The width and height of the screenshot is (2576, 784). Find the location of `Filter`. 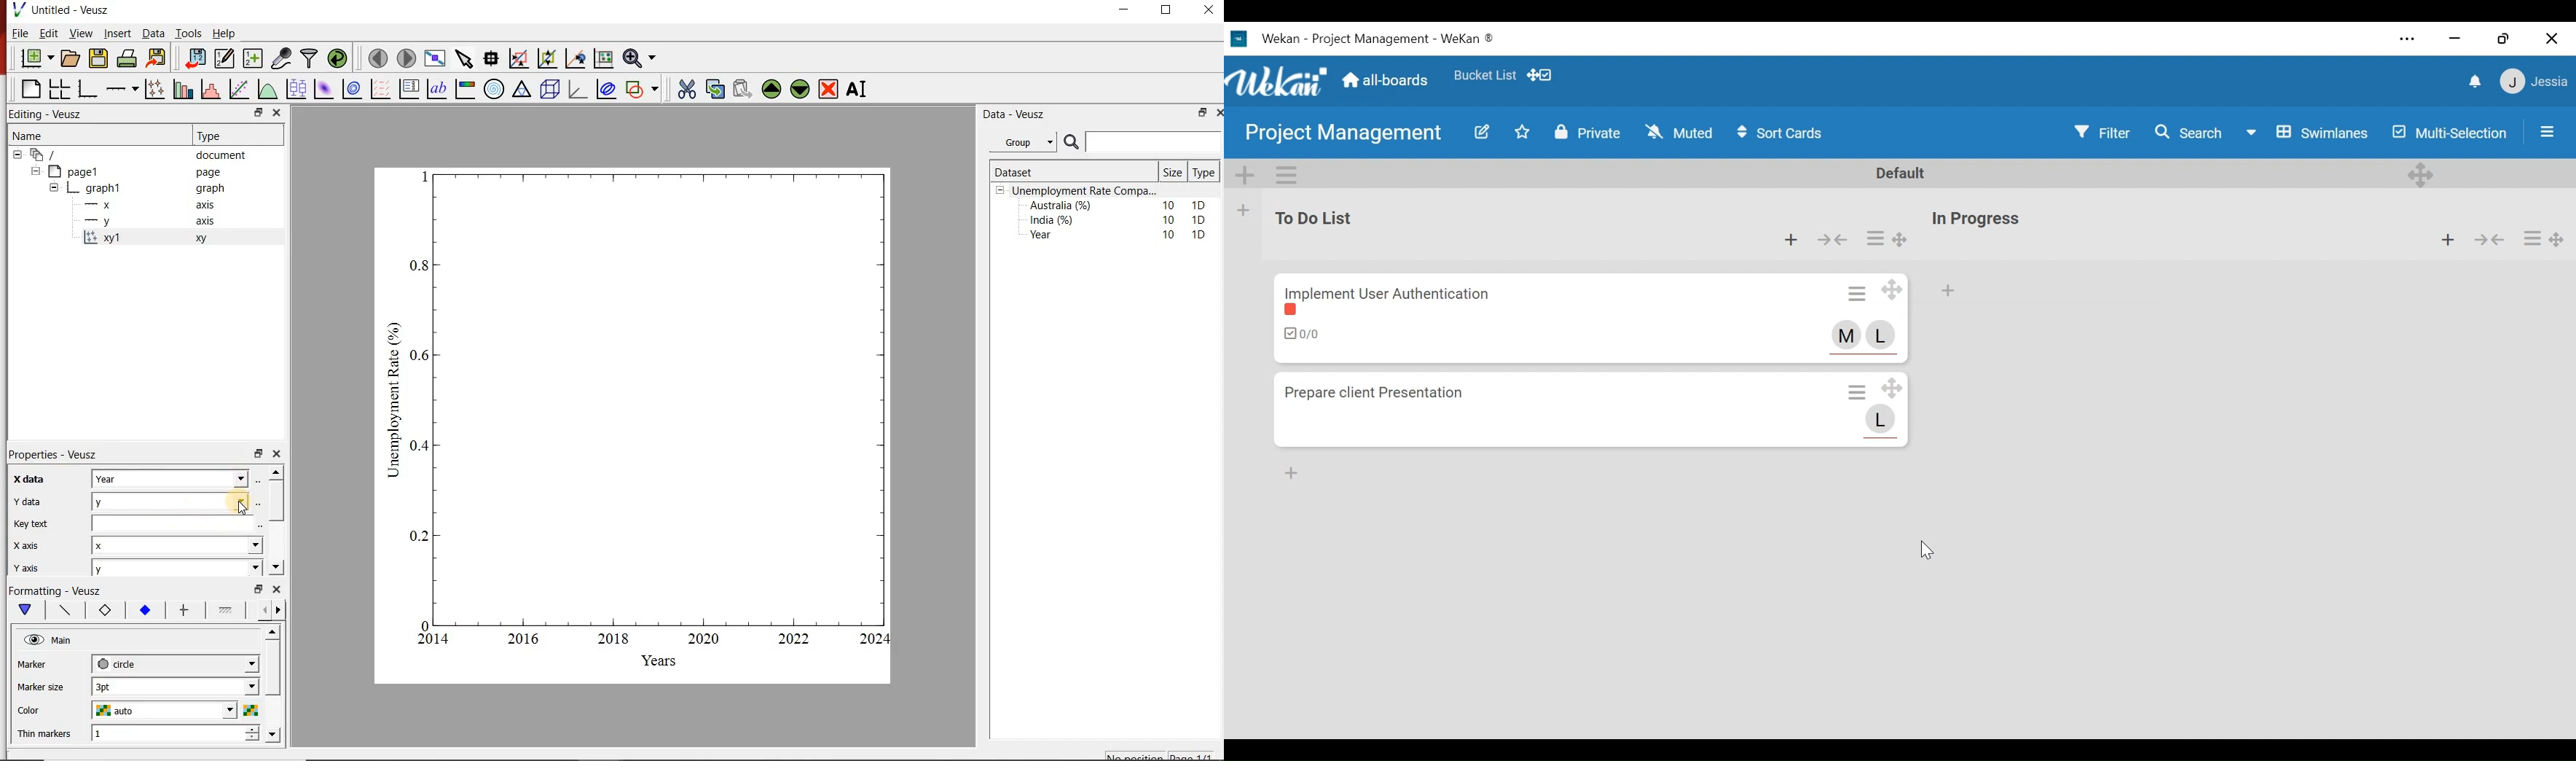

Filter is located at coordinates (2101, 132).